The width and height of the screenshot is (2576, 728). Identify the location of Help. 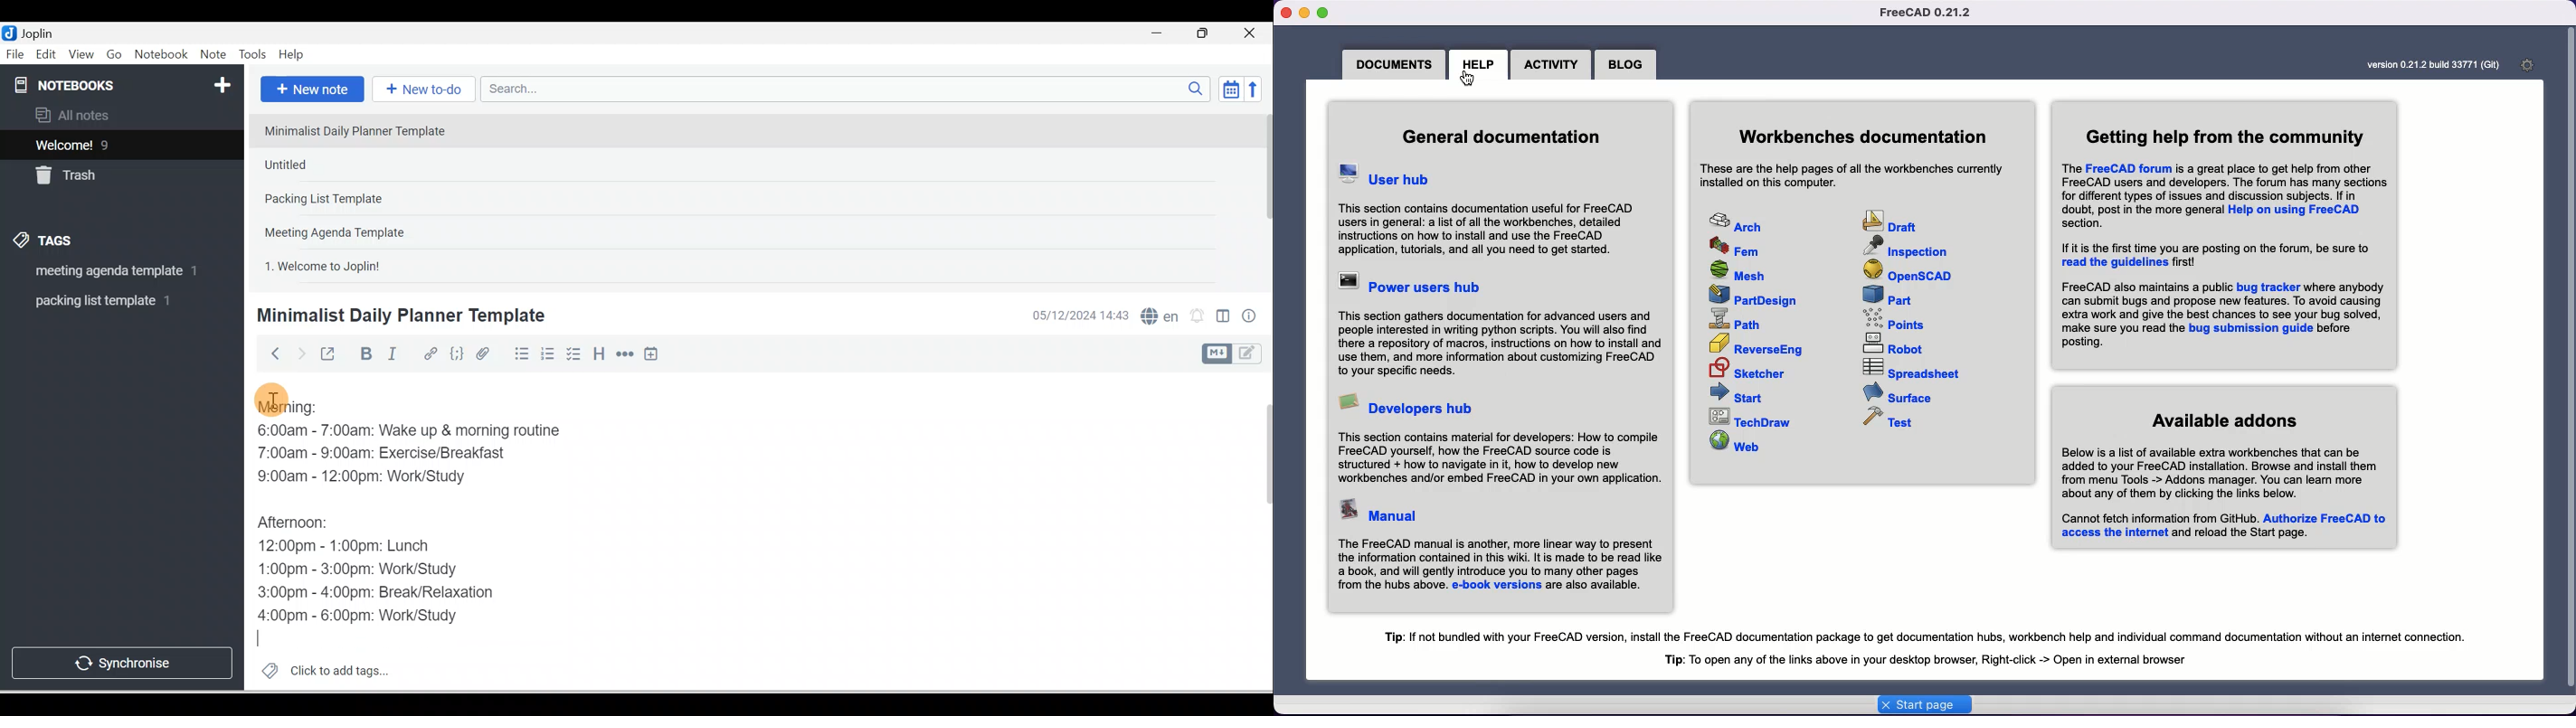
(292, 55).